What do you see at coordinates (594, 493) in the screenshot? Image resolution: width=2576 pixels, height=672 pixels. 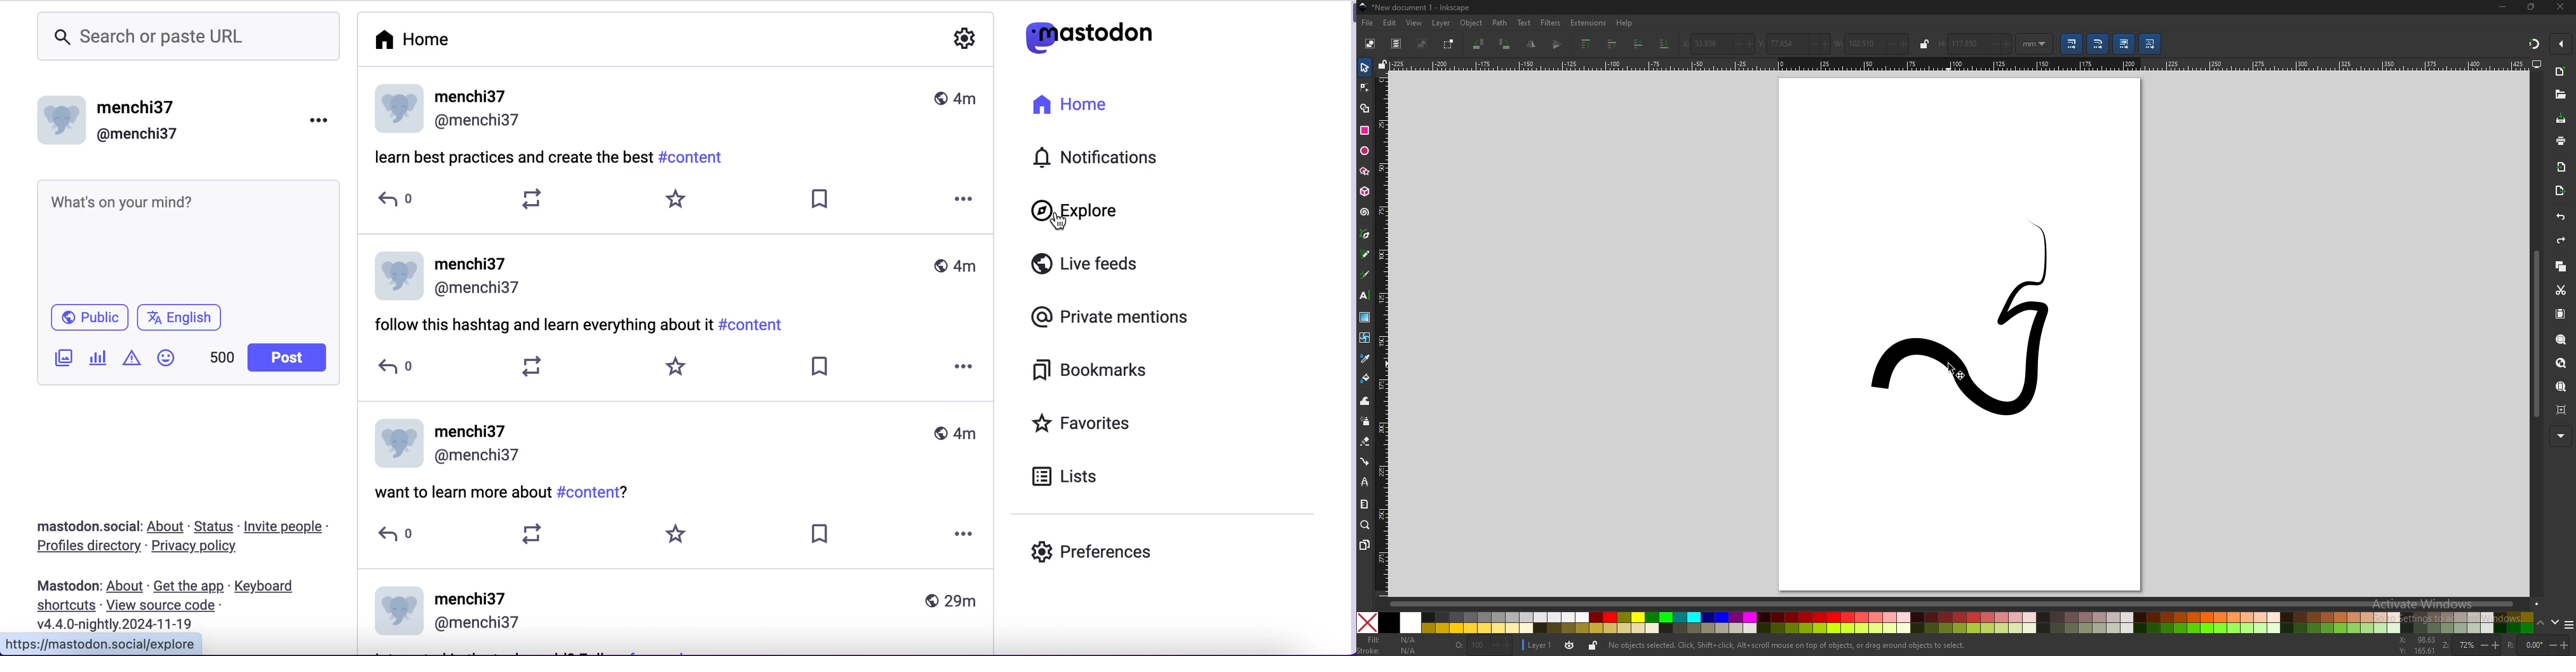 I see `hashtag` at bounding box center [594, 493].